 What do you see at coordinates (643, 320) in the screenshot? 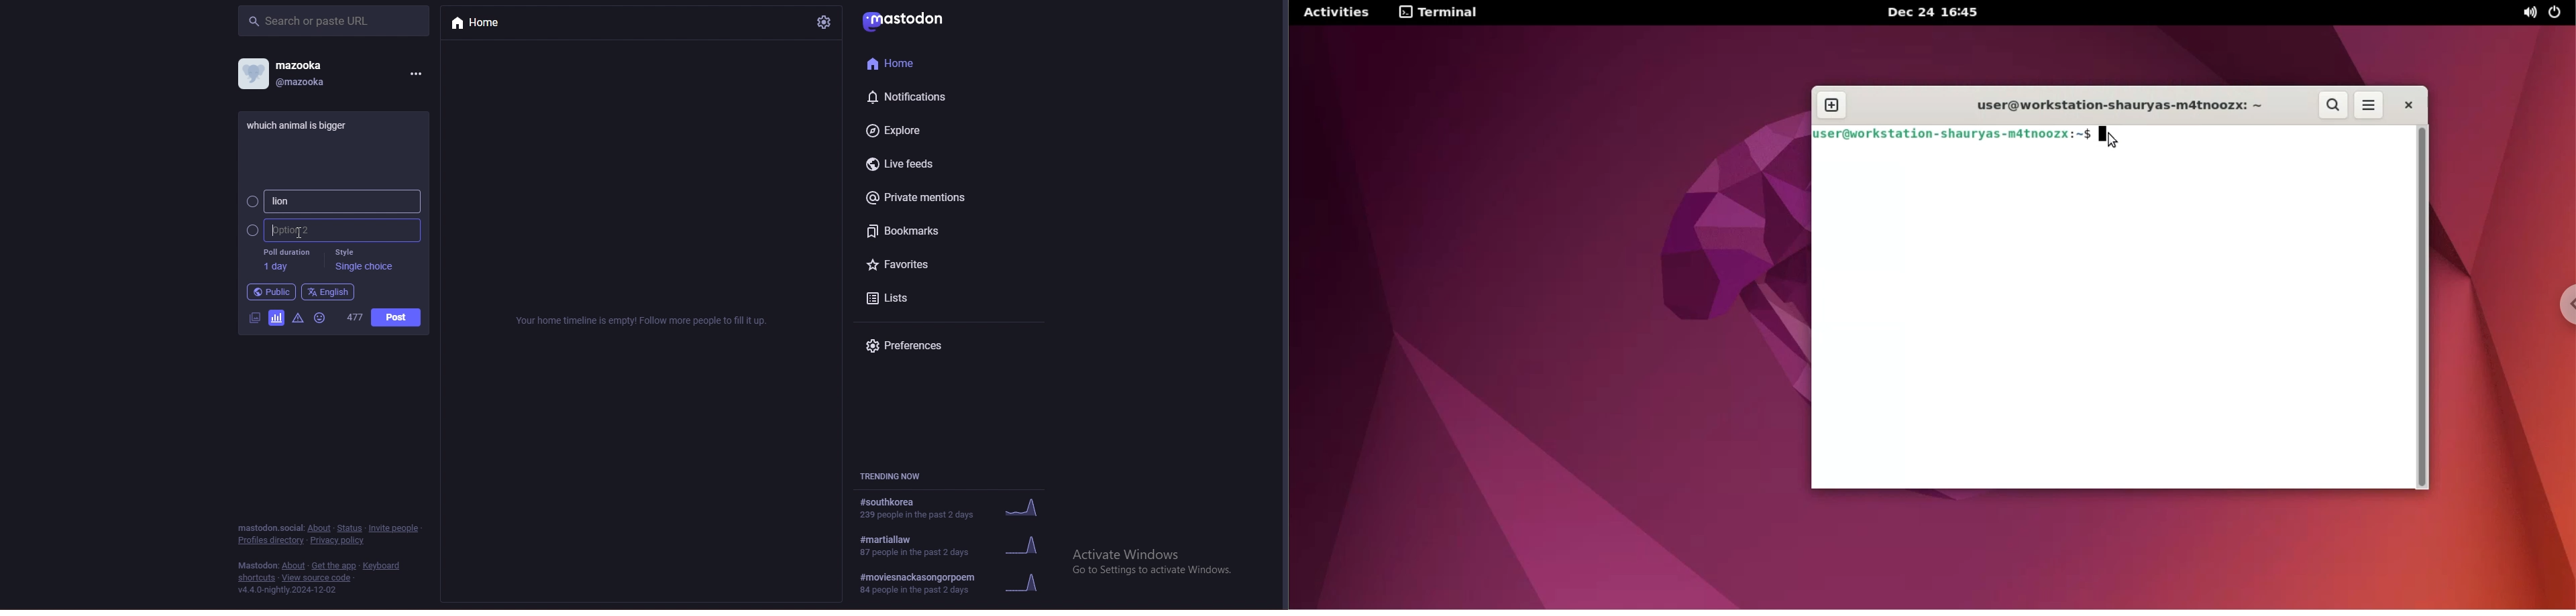
I see `info` at bounding box center [643, 320].